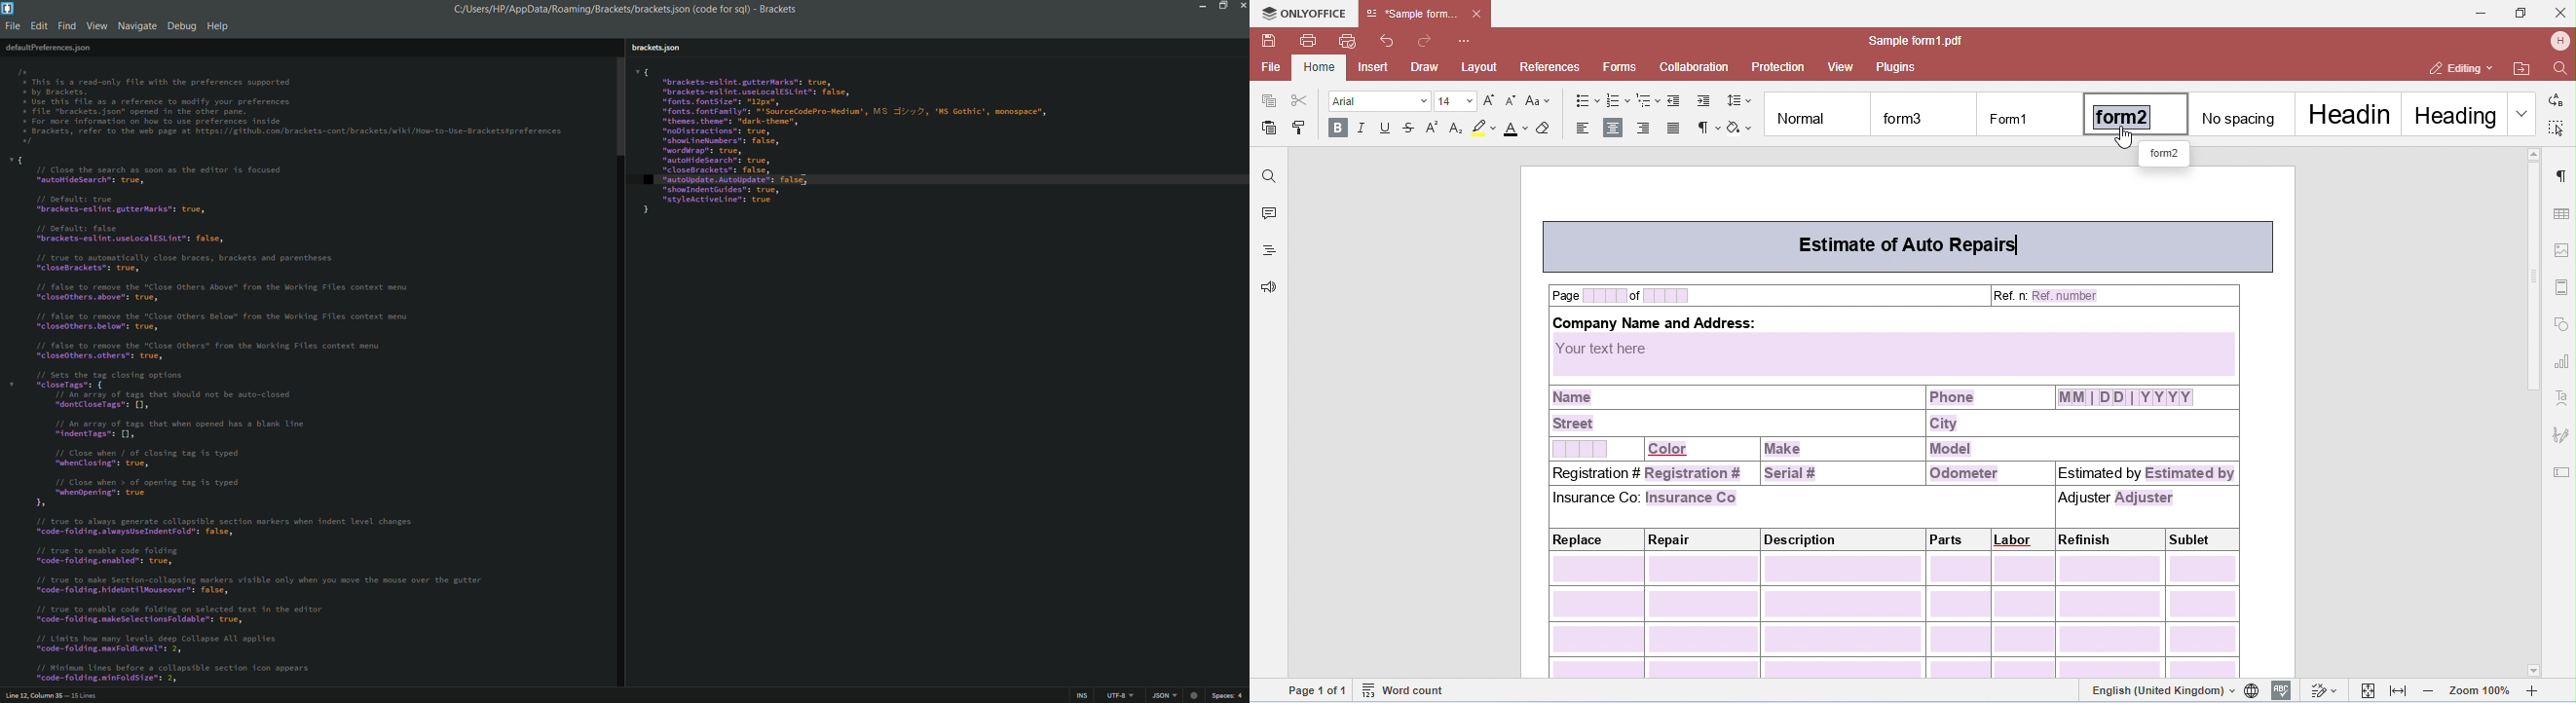 Image resolution: width=2576 pixels, height=728 pixels. I want to click on file menu, so click(13, 26).